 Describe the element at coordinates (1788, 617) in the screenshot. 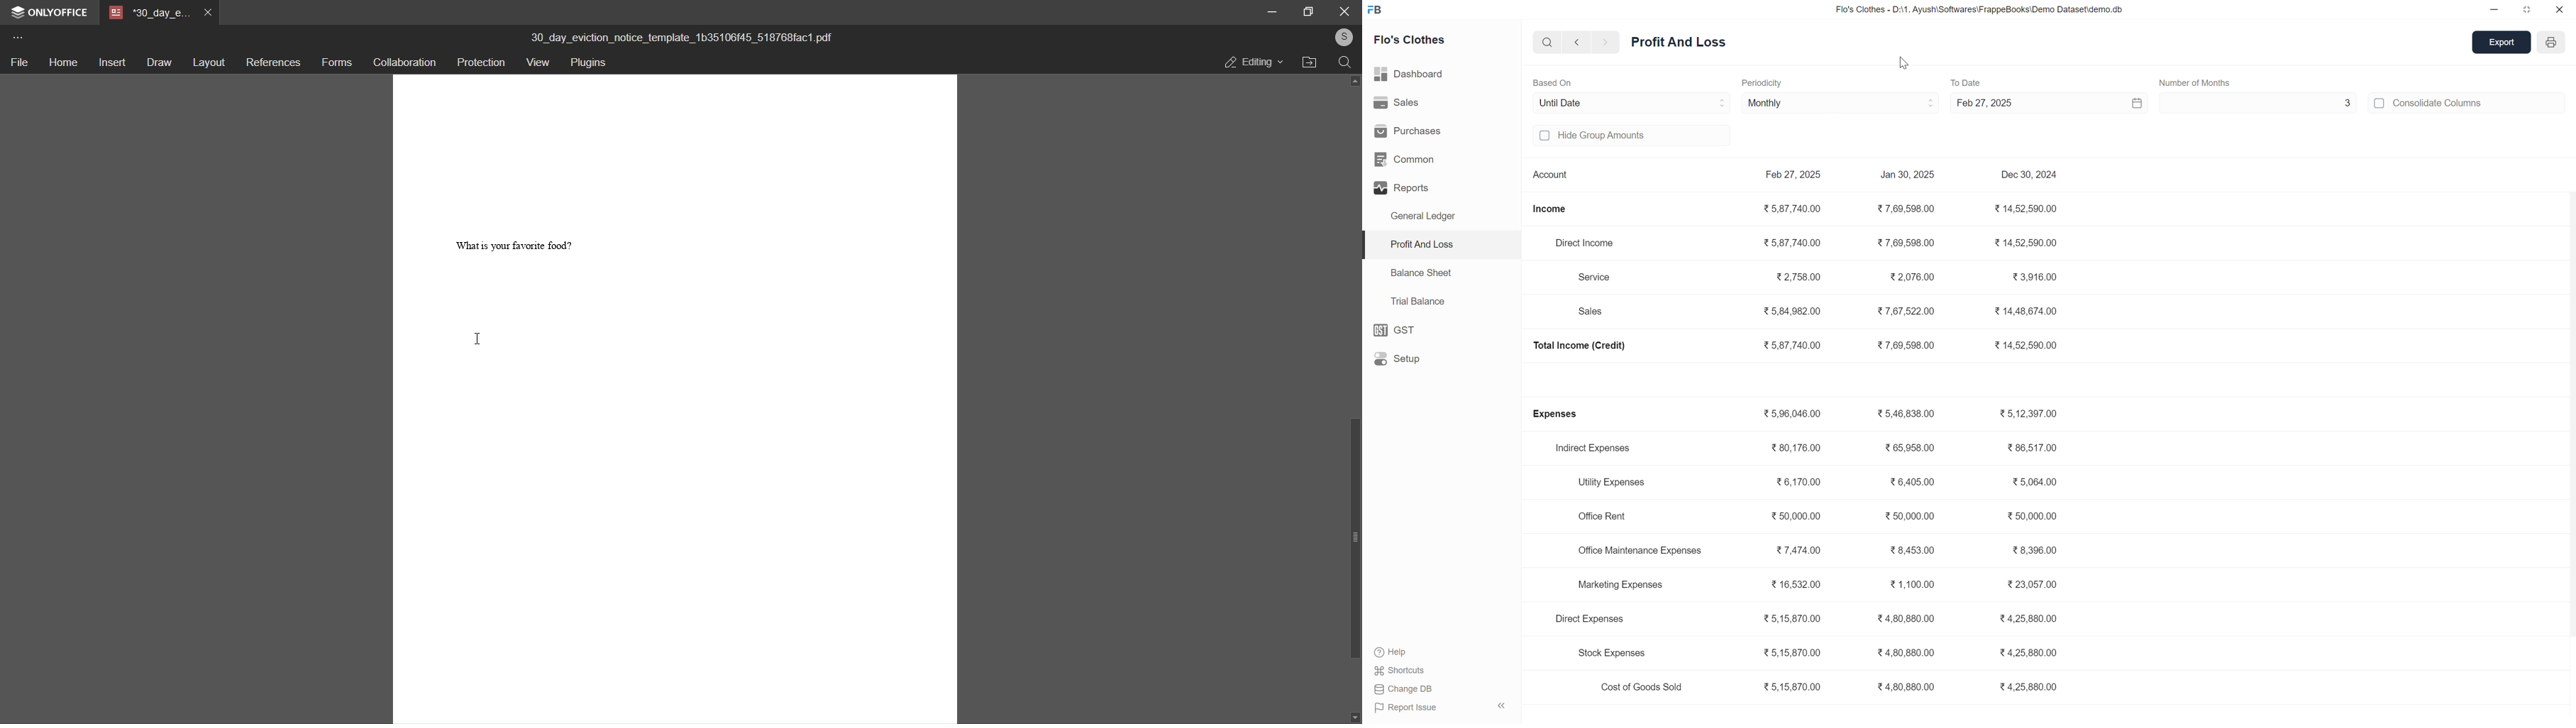

I see `₹5,15,870.00` at that location.